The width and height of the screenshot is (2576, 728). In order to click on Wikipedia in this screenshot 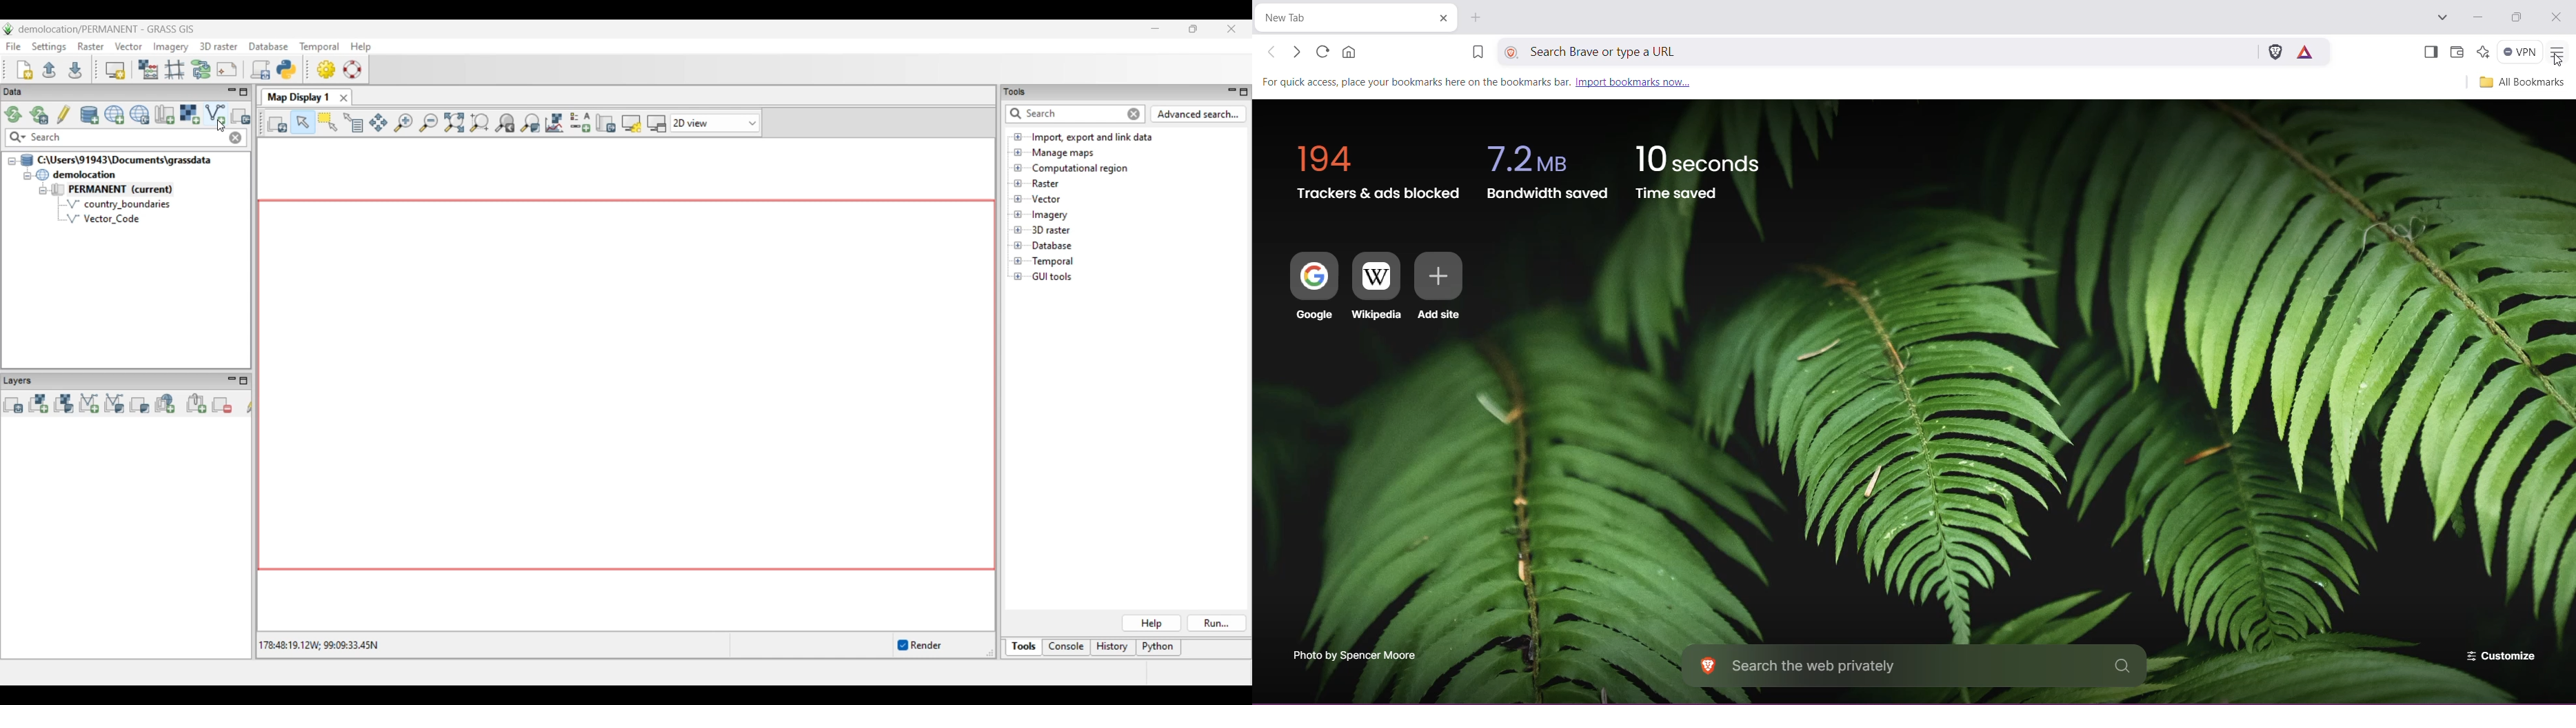, I will do `click(1376, 288)`.